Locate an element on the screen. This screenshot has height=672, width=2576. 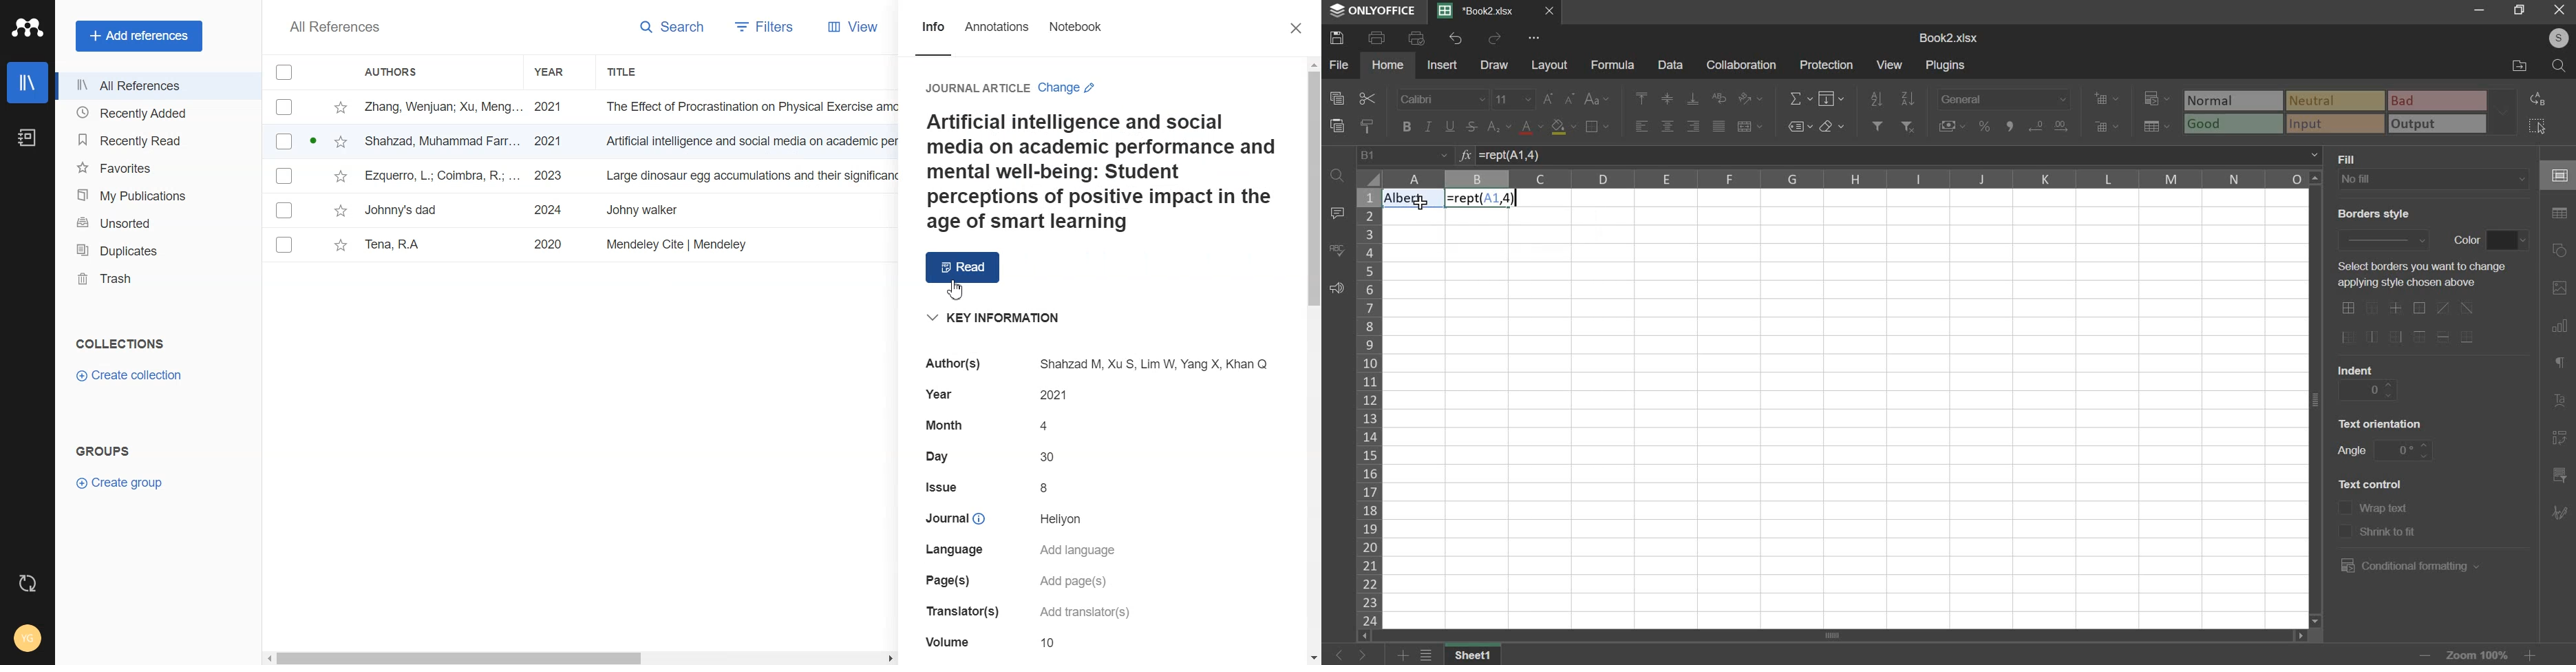
cut is located at coordinates (1367, 97).